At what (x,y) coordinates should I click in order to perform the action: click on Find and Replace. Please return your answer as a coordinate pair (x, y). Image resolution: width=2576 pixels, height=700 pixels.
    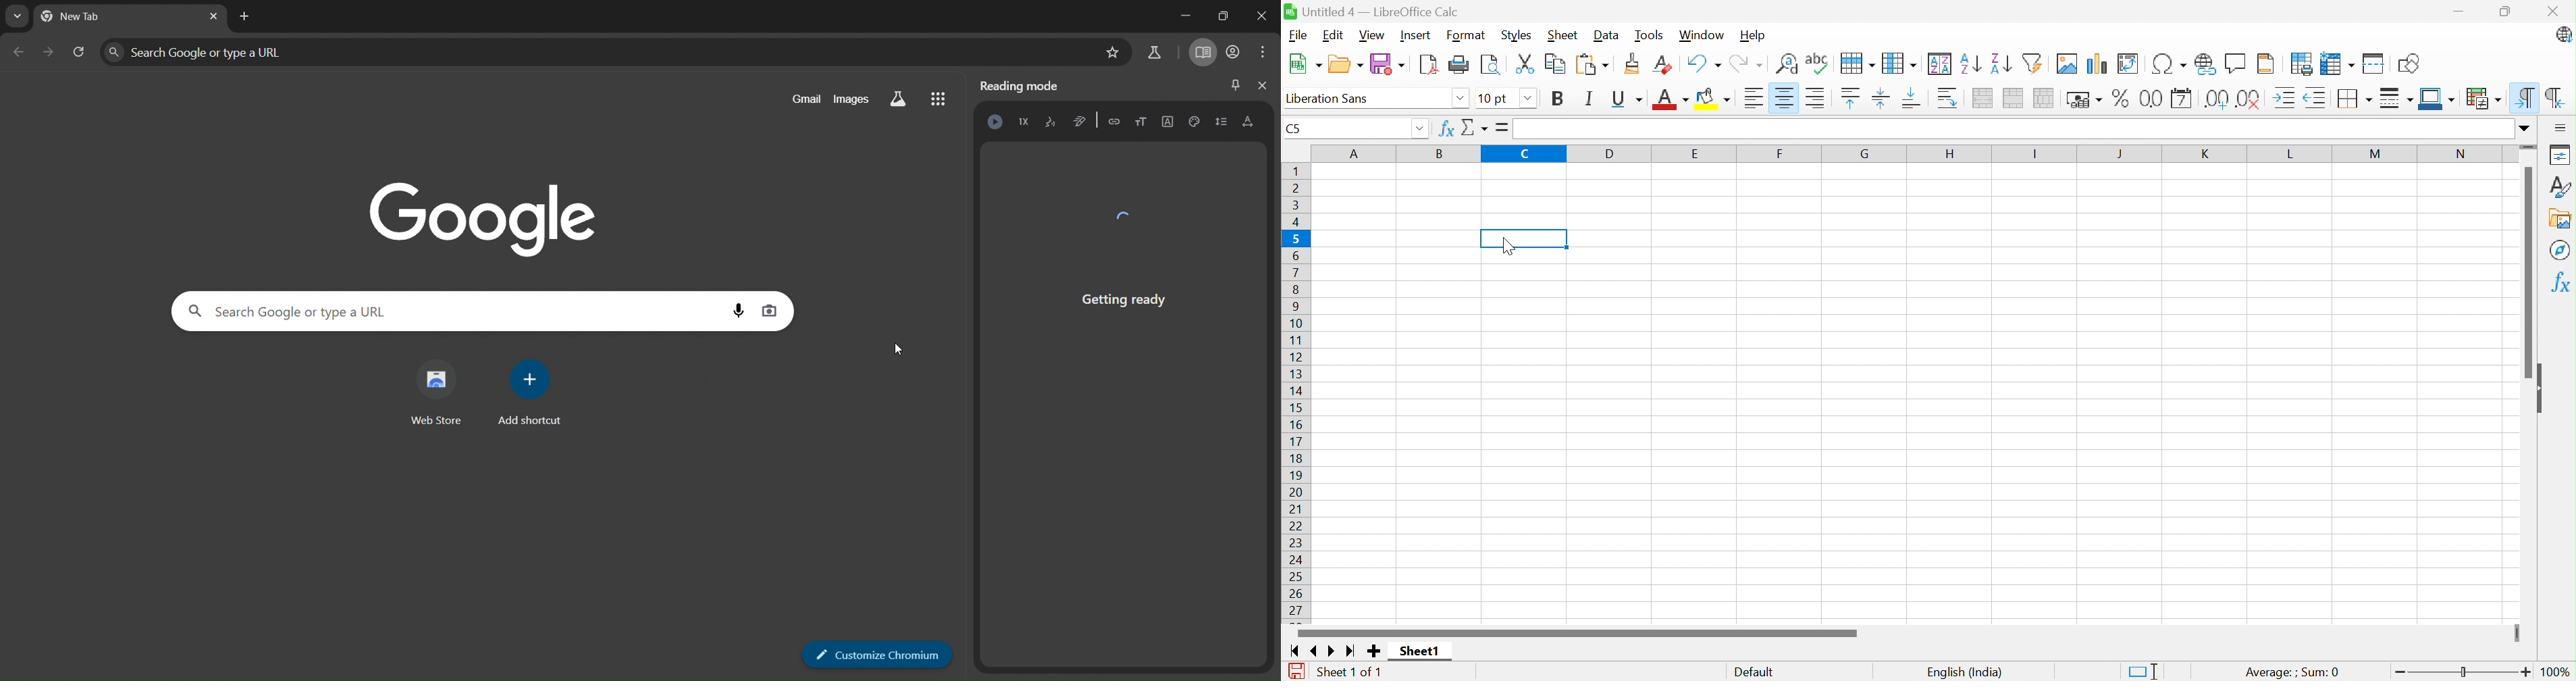
    Looking at the image, I should click on (1787, 64).